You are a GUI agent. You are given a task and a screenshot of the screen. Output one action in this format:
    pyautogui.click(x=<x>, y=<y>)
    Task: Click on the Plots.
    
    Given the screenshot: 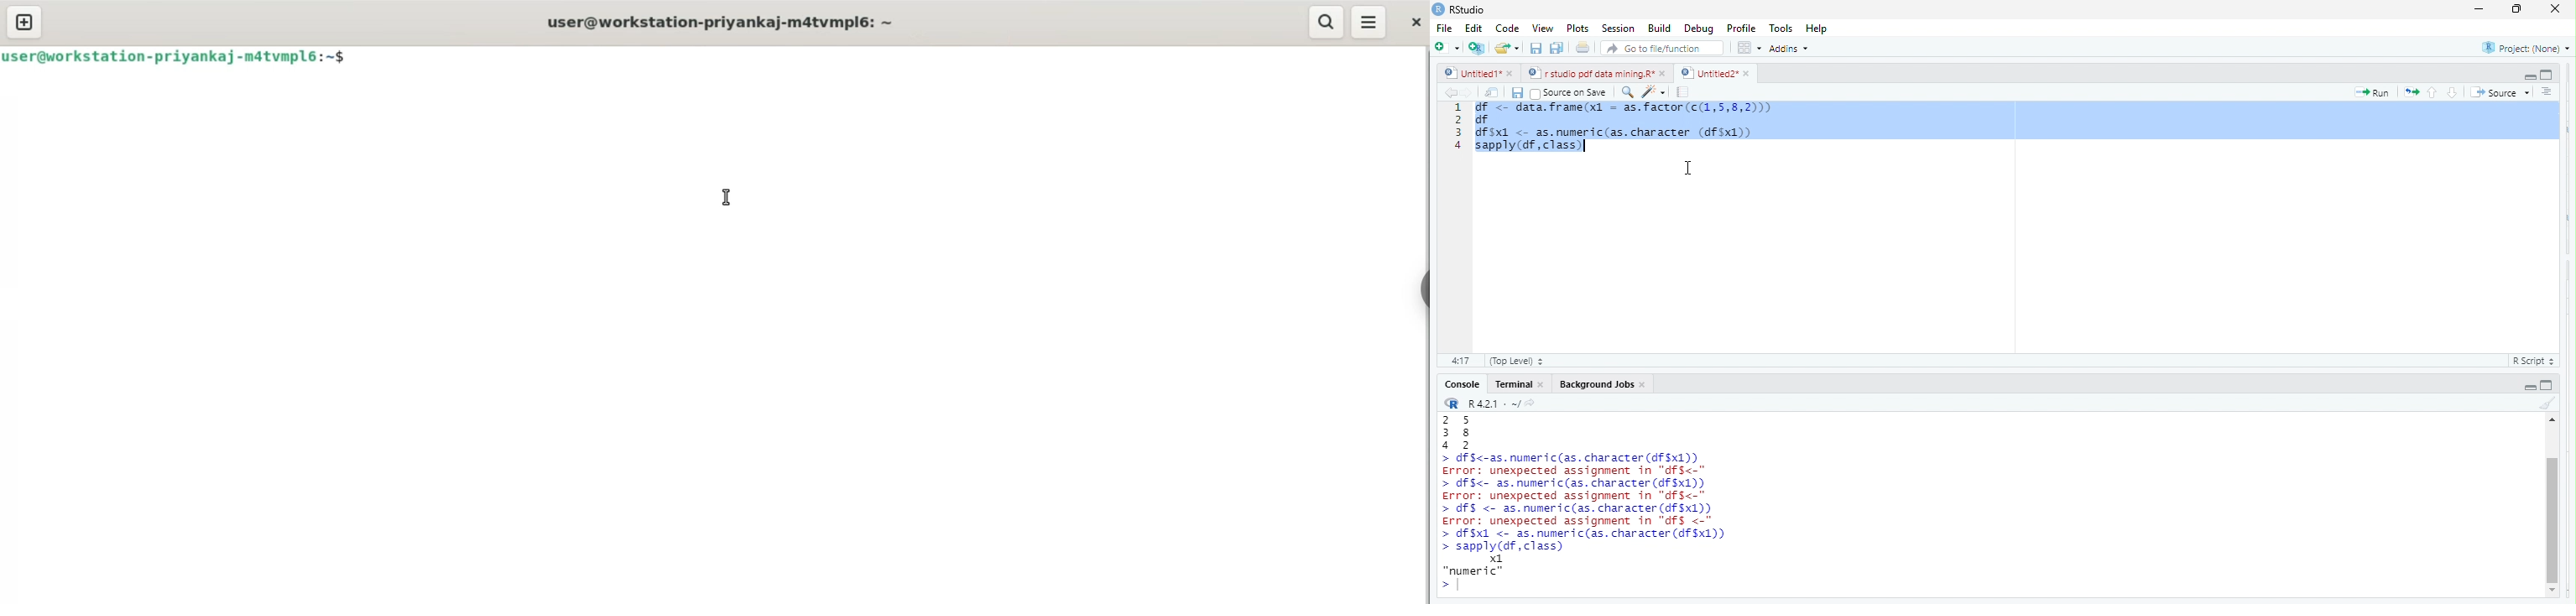 What is the action you would take?
    pyautogui.click(x=1577, y=29)
    